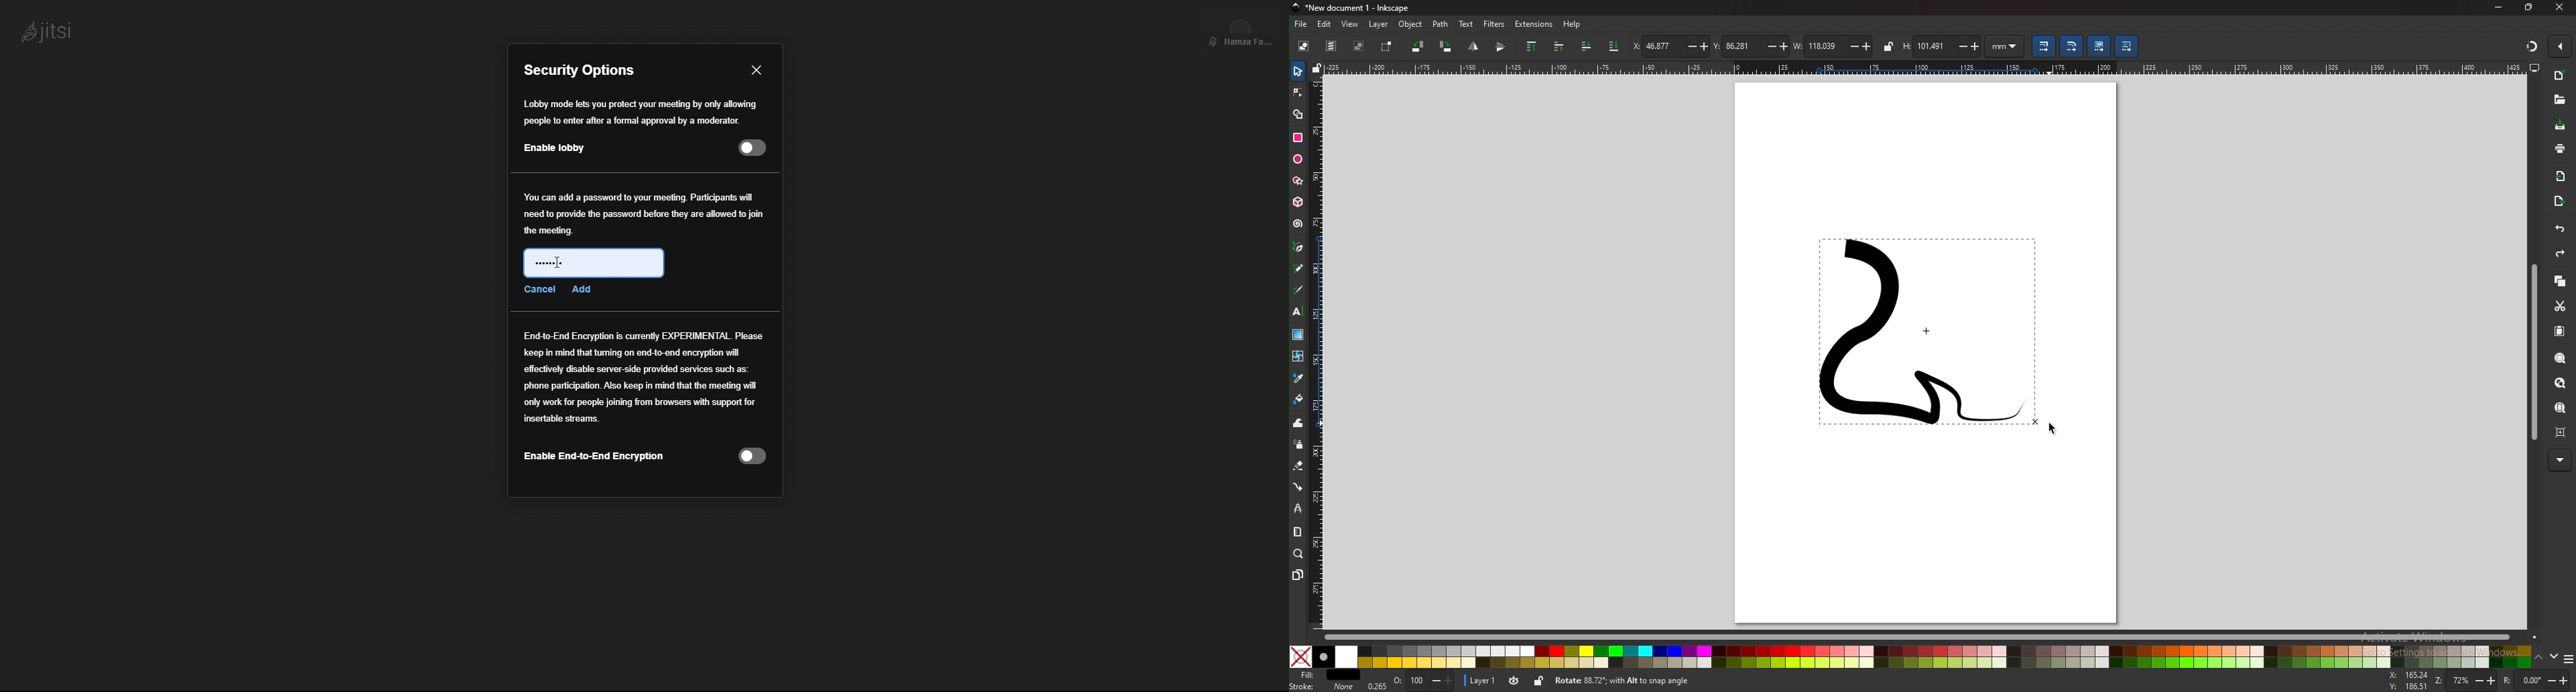  I want to click on edit, so click(1324, 24).